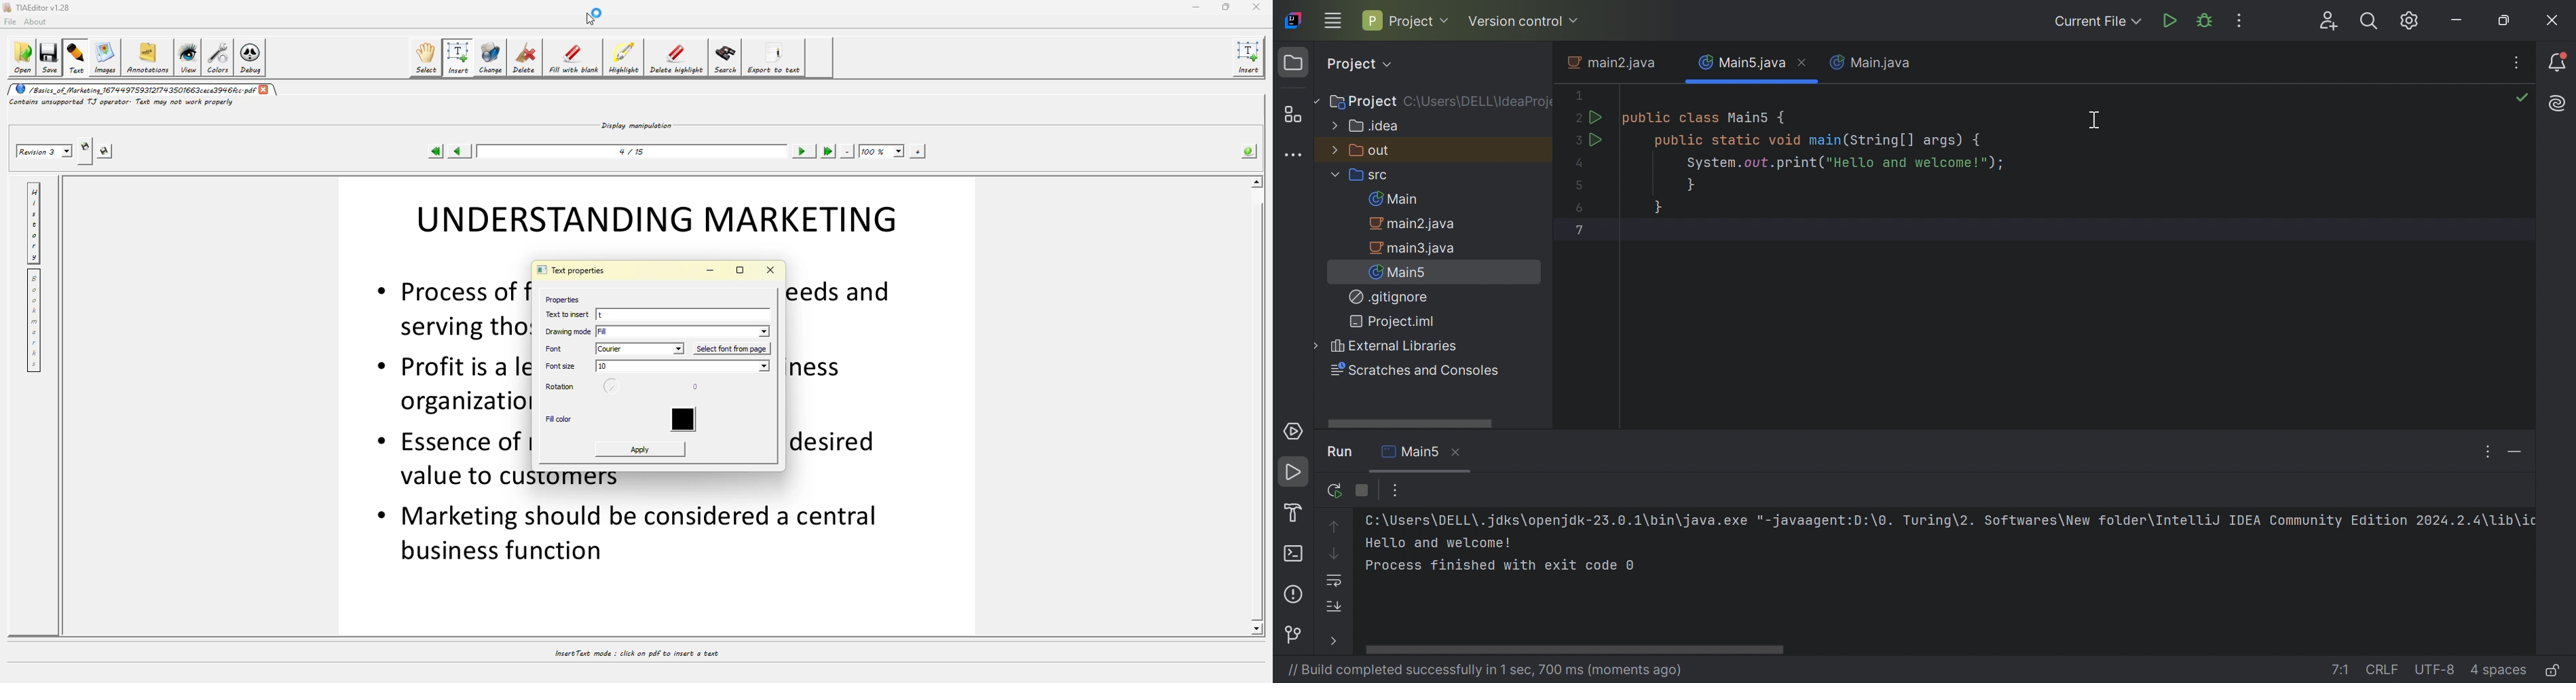  Describe the element at coordinates (2205, 22) in the screenshot. I see `Debug` at that location.